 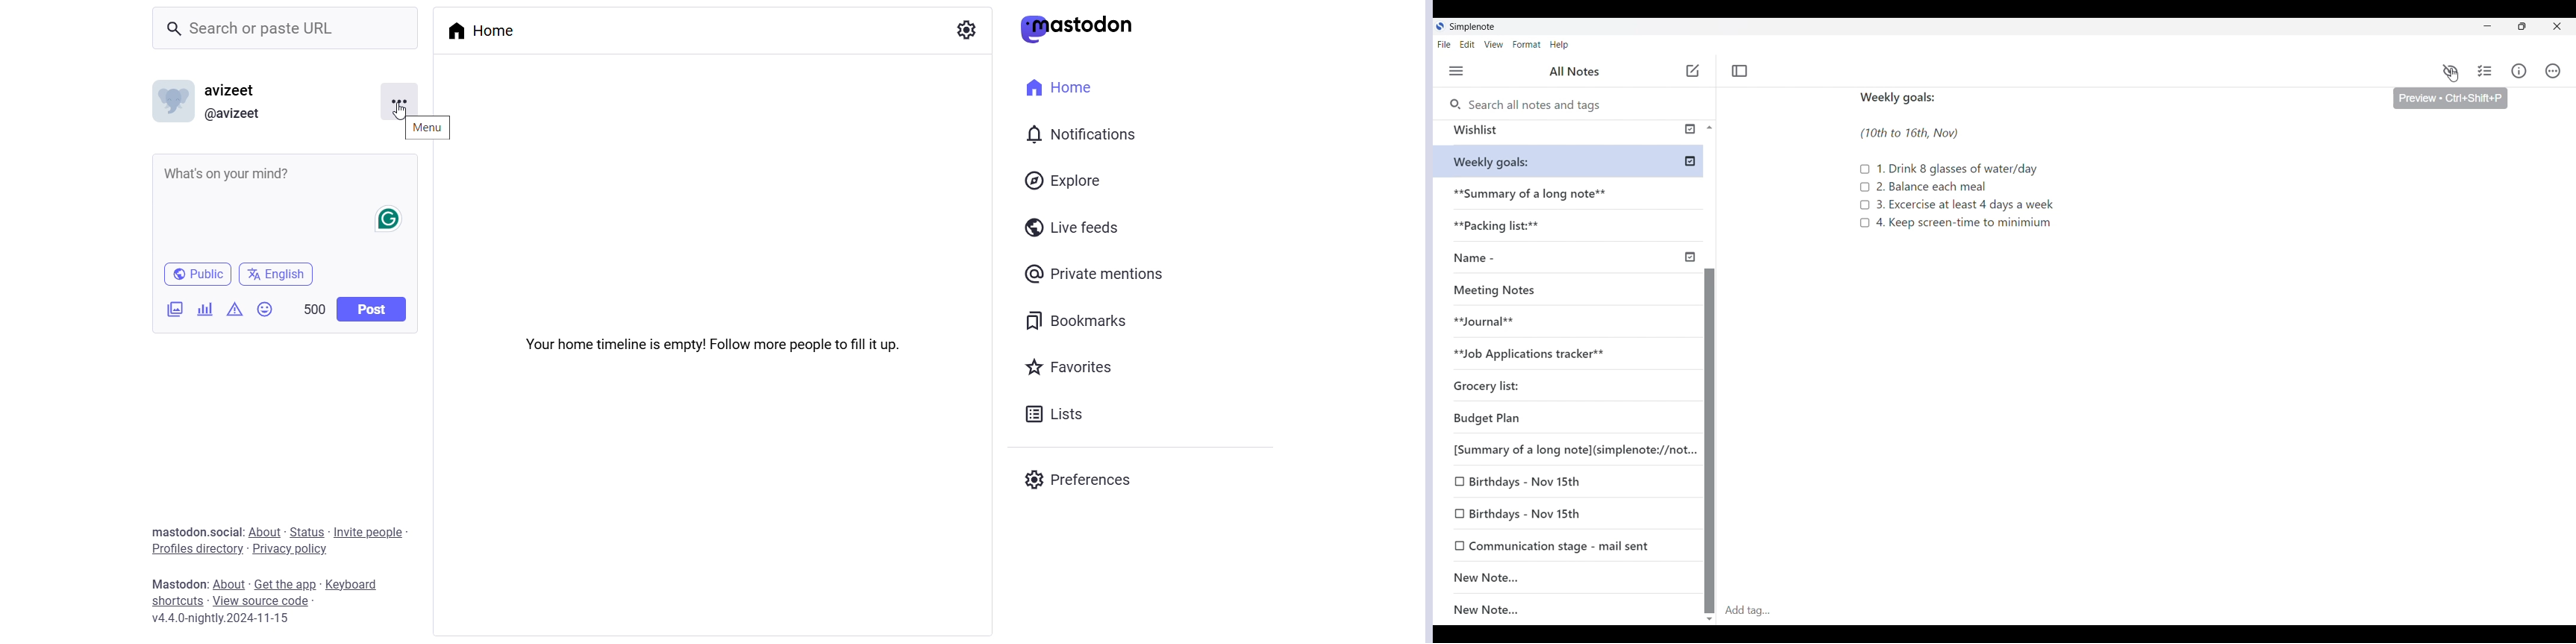 I want to click on cursor, so click(x=398, y=111).